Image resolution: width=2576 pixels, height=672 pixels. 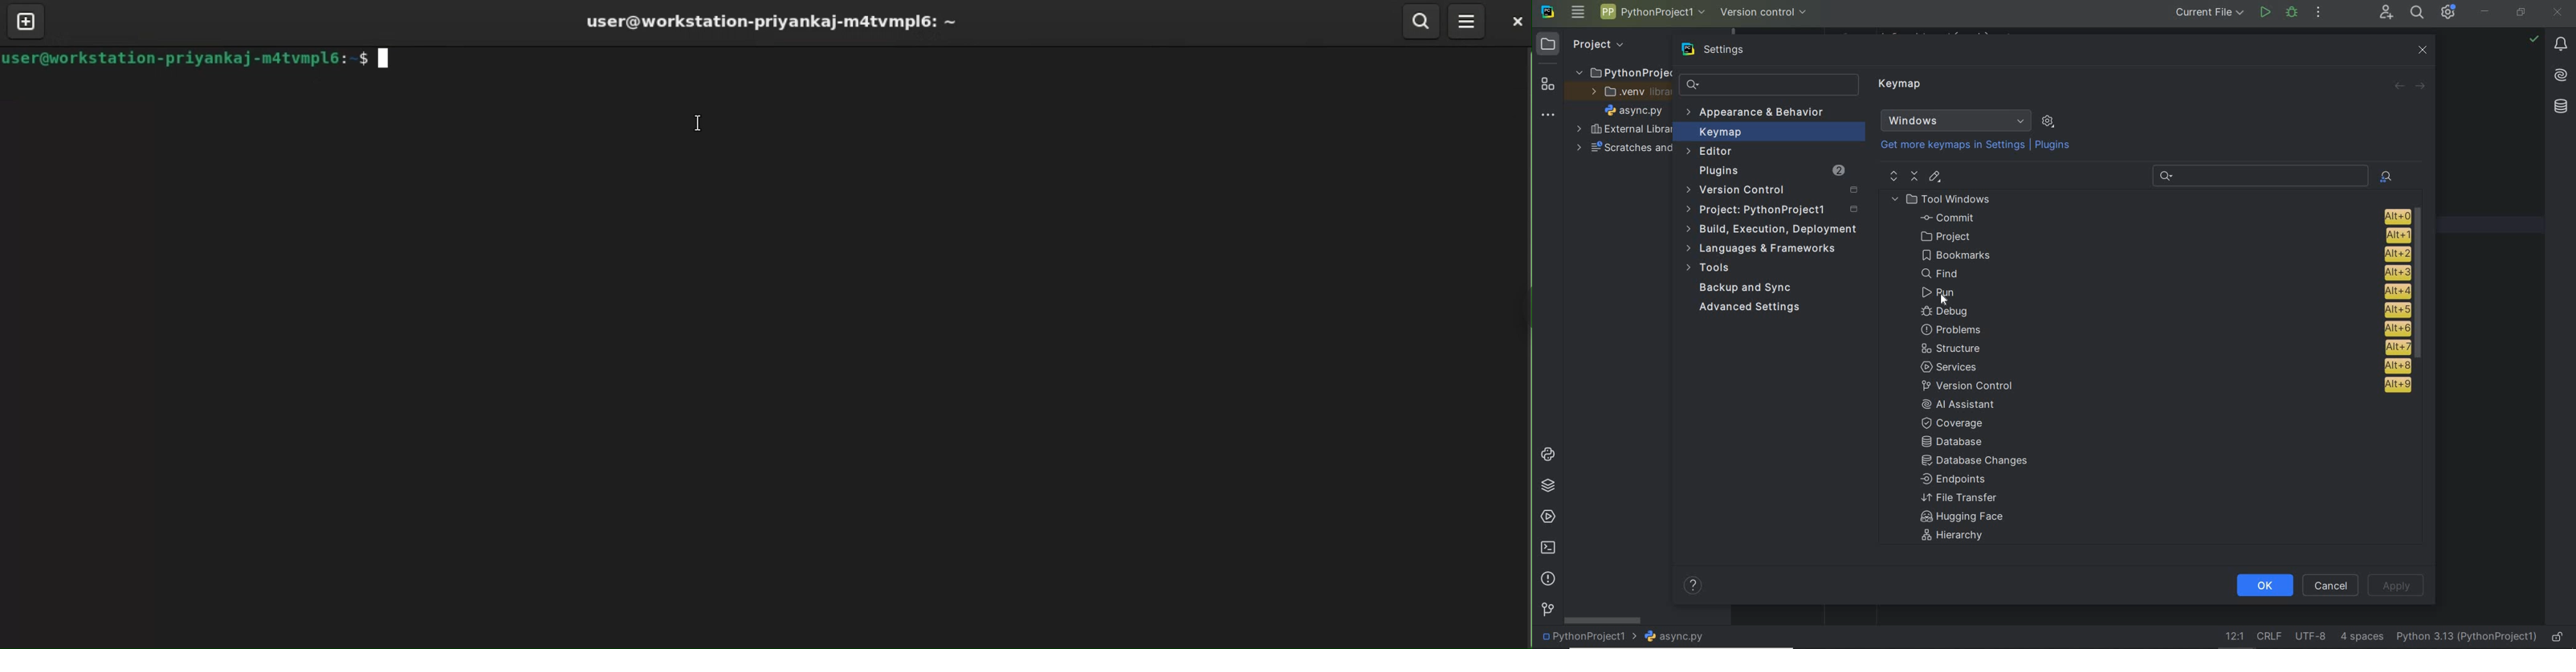 What do you see at coordinates (1512, 21) in the screenshot?
I see `close` at bounding box center [1512, 21].